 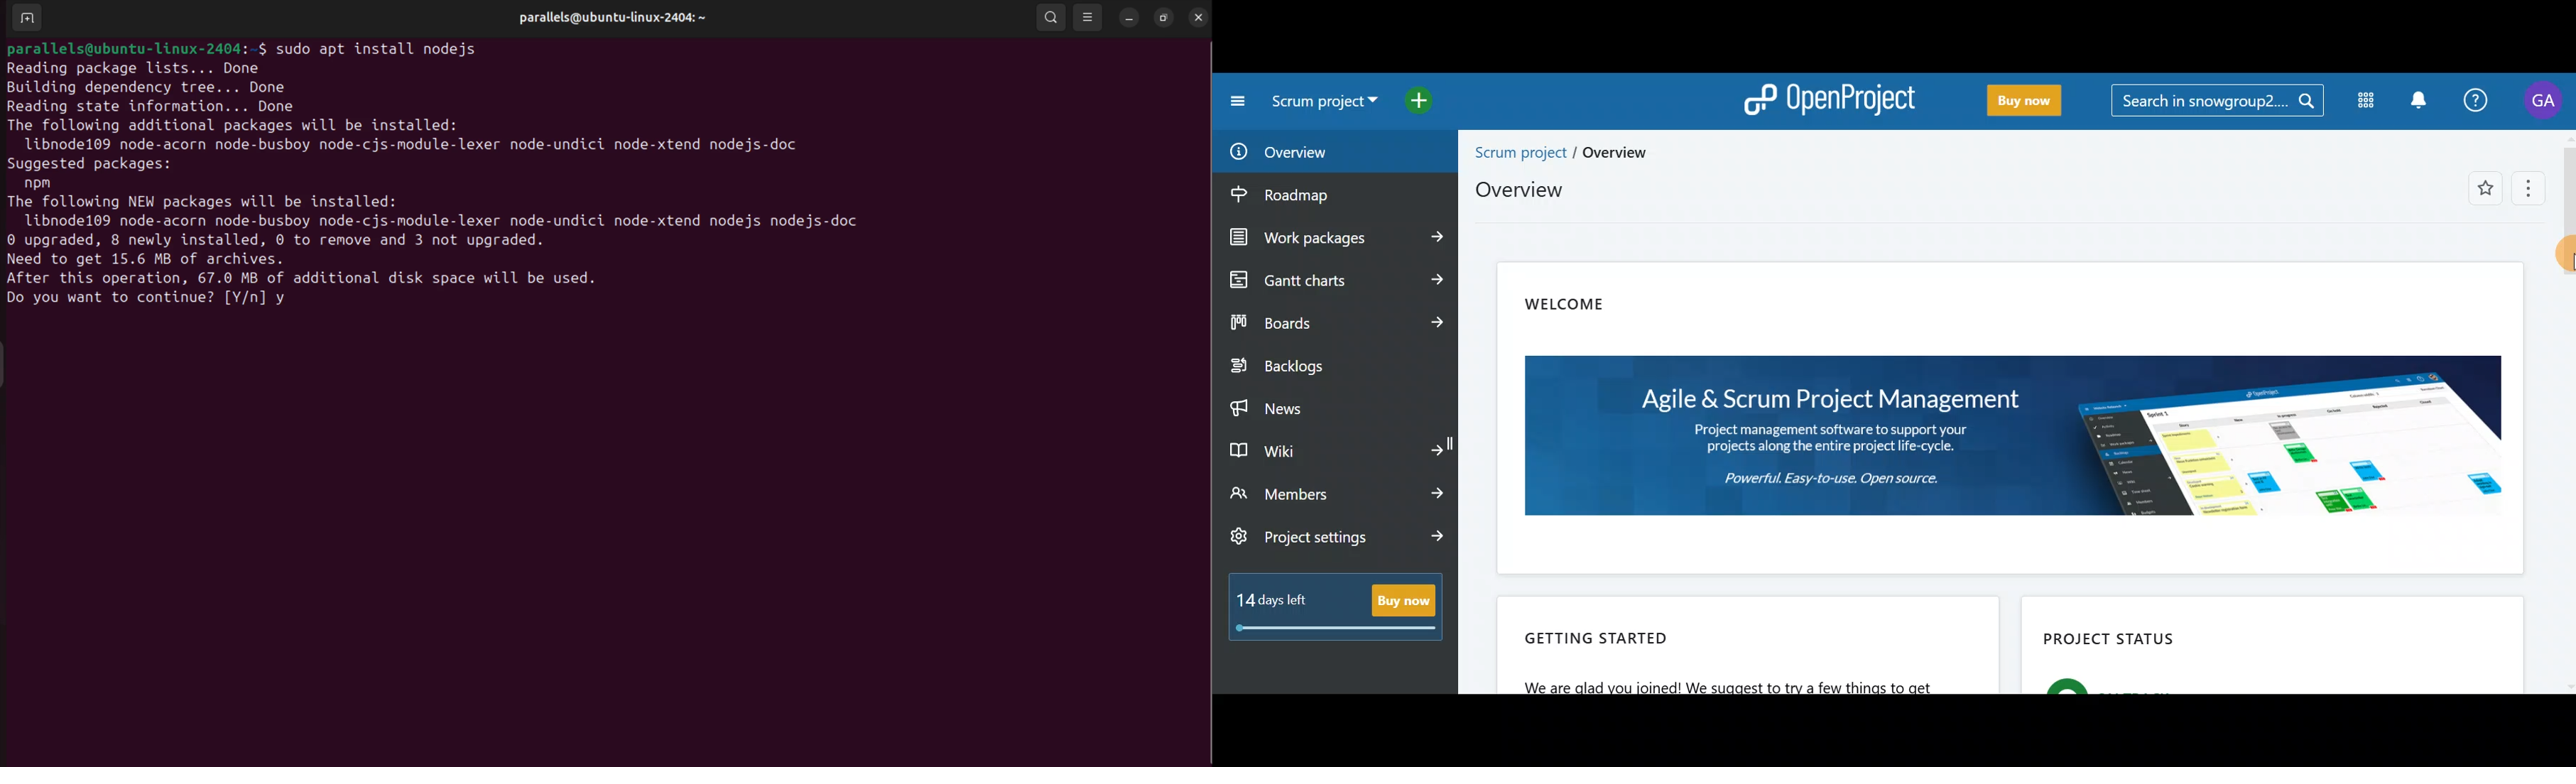 I want to click on Menu, so click(x=2525, y=190).